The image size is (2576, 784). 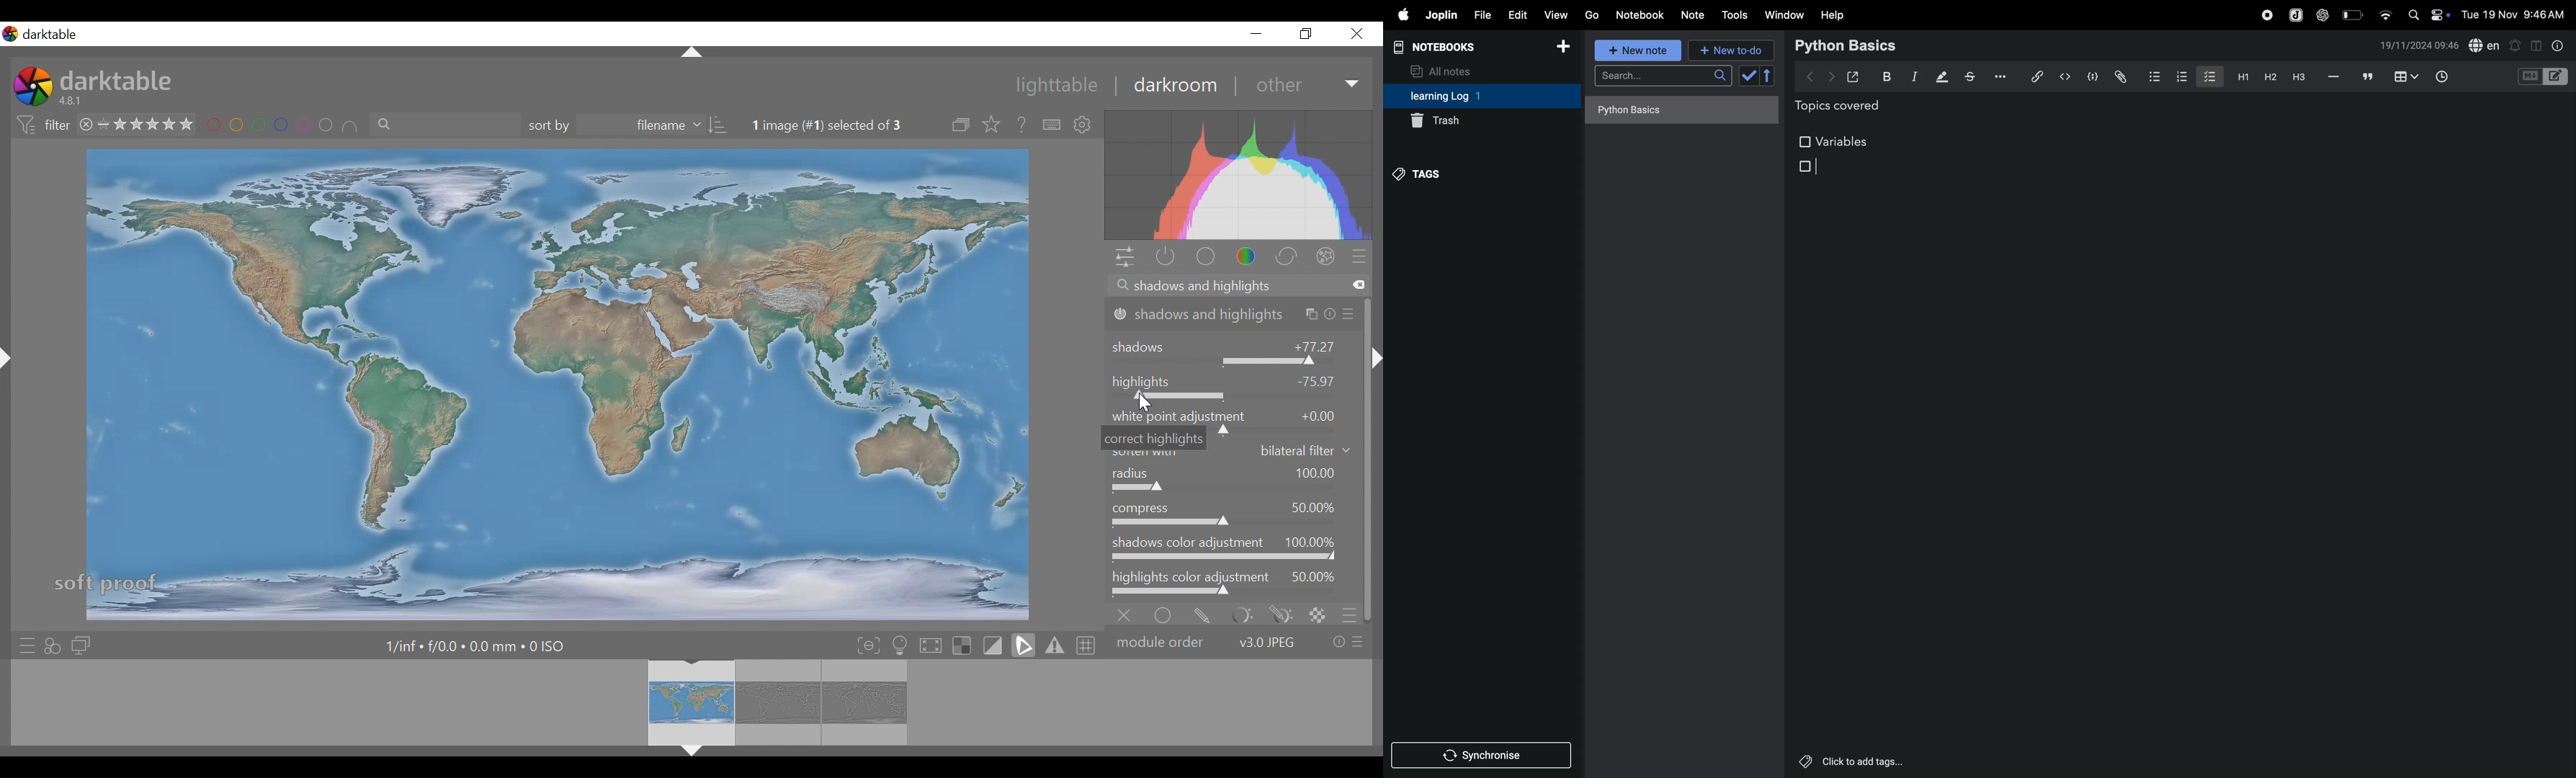 What do you see at coordinates (1233, 550) in the screenshot?
I see `shadow color adjustments` at bounding box center [1233, 550].